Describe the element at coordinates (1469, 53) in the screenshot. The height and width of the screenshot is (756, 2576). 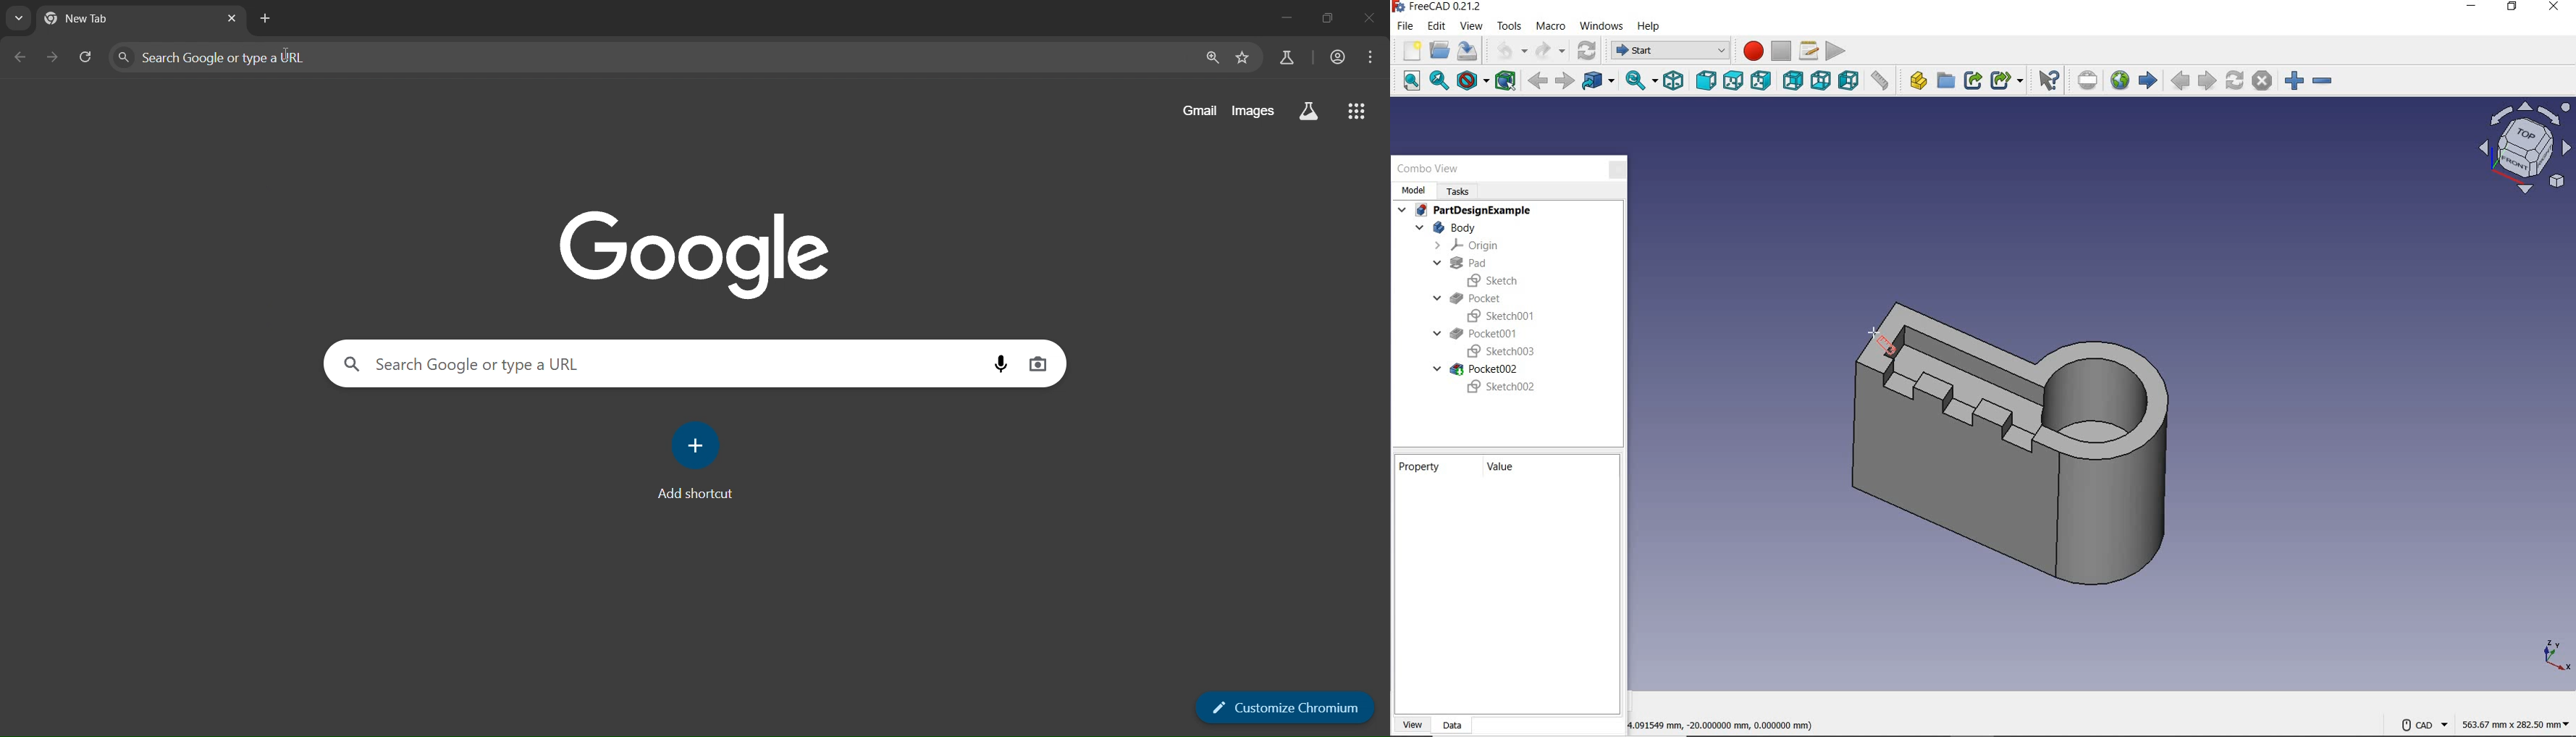
I see `save` at that location.